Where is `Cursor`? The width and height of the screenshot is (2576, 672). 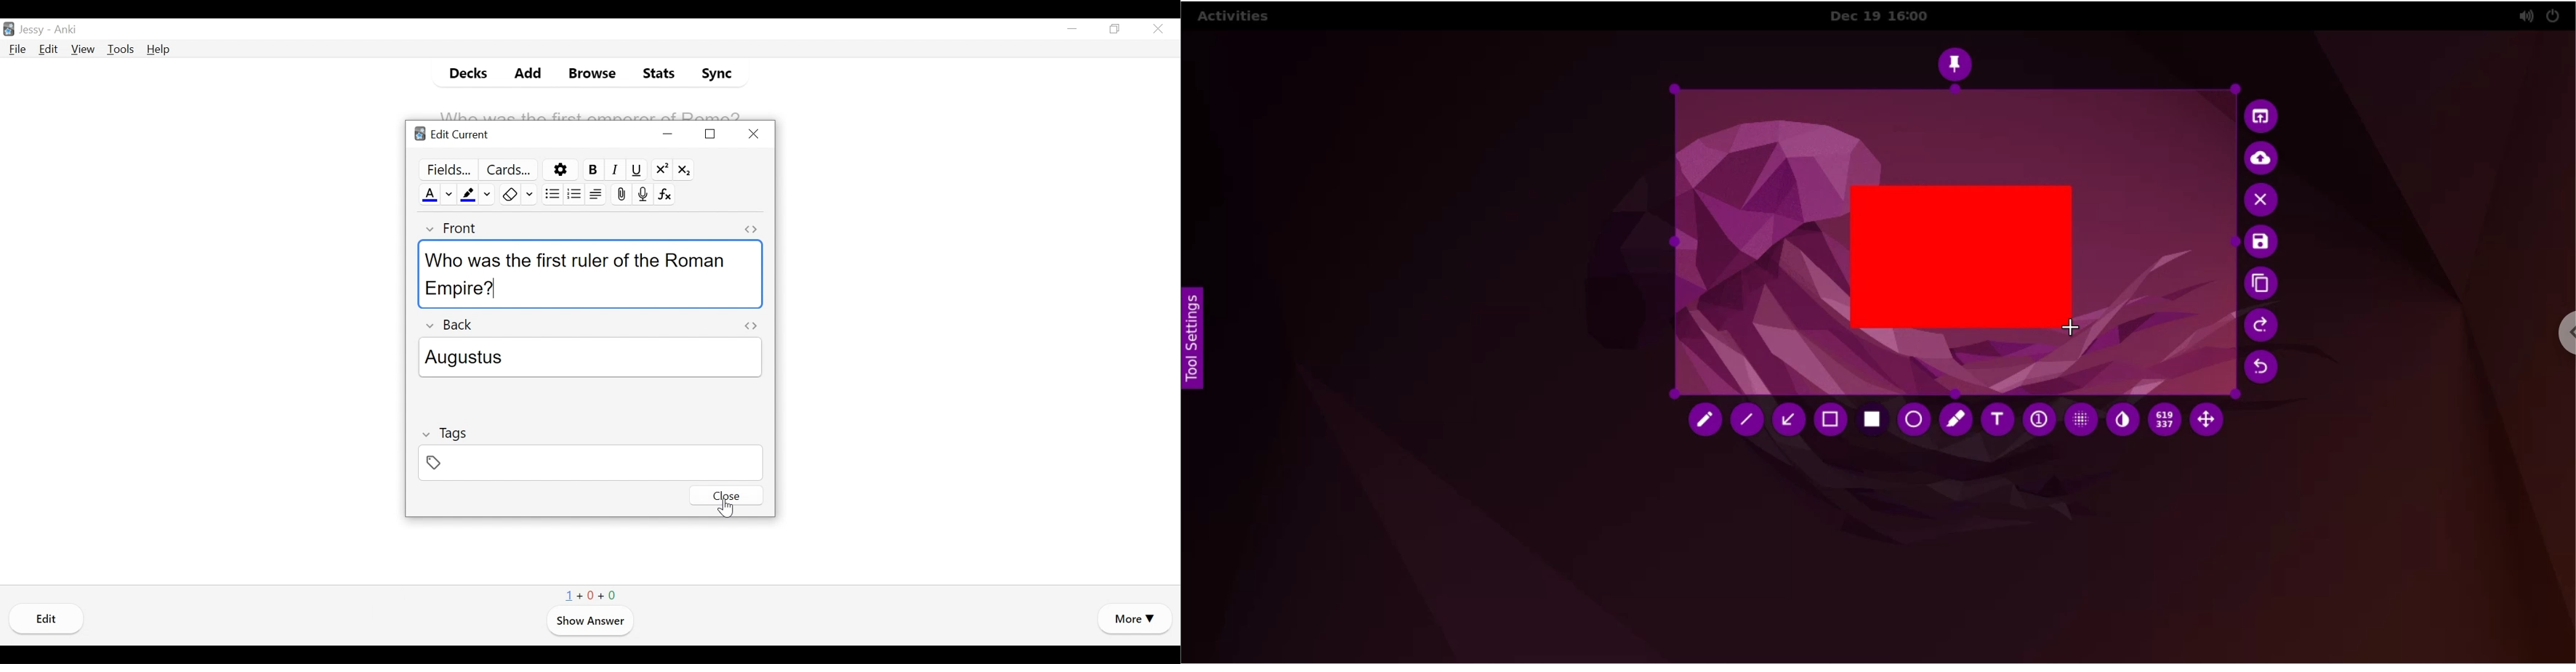
Cursor is located at coordinates (728, 508).